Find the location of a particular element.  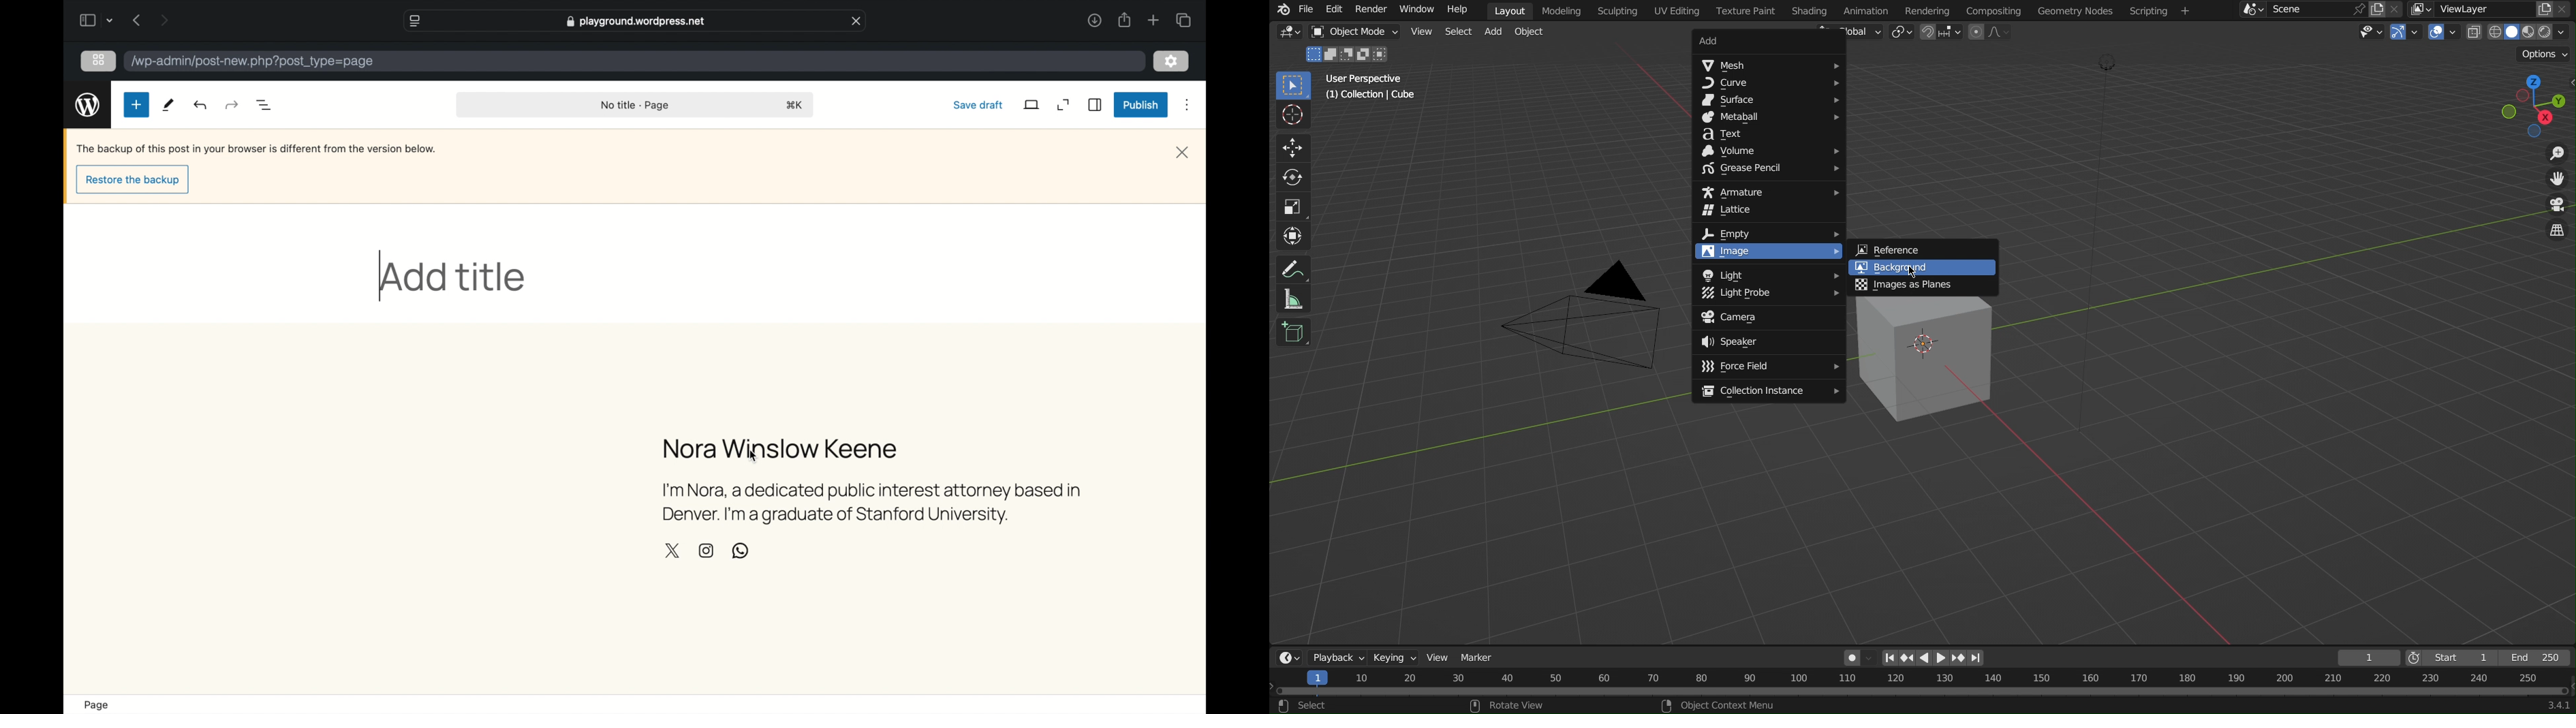

End 250 is located at coordinates (2539, 656).